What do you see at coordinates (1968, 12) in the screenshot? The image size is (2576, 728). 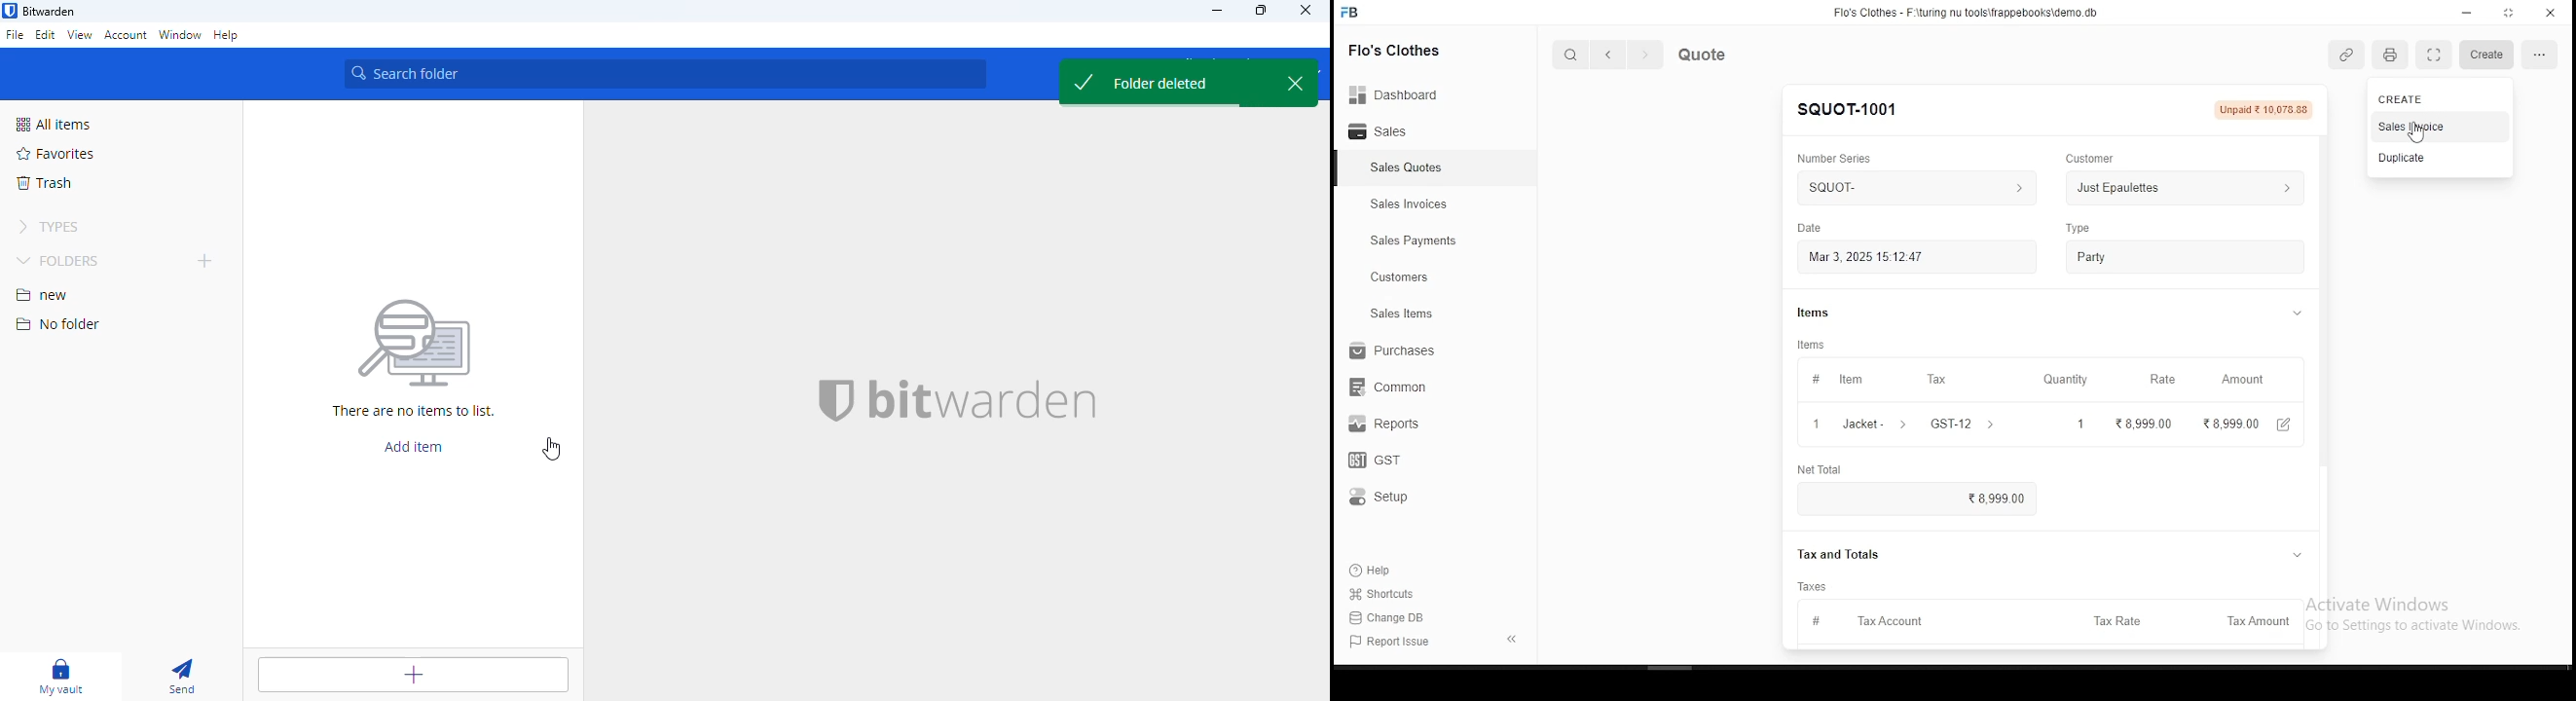 I see `Flo's Clothes - F-\turing nu tools\frappebooks\demo db` at bounding box center [1968, 12].